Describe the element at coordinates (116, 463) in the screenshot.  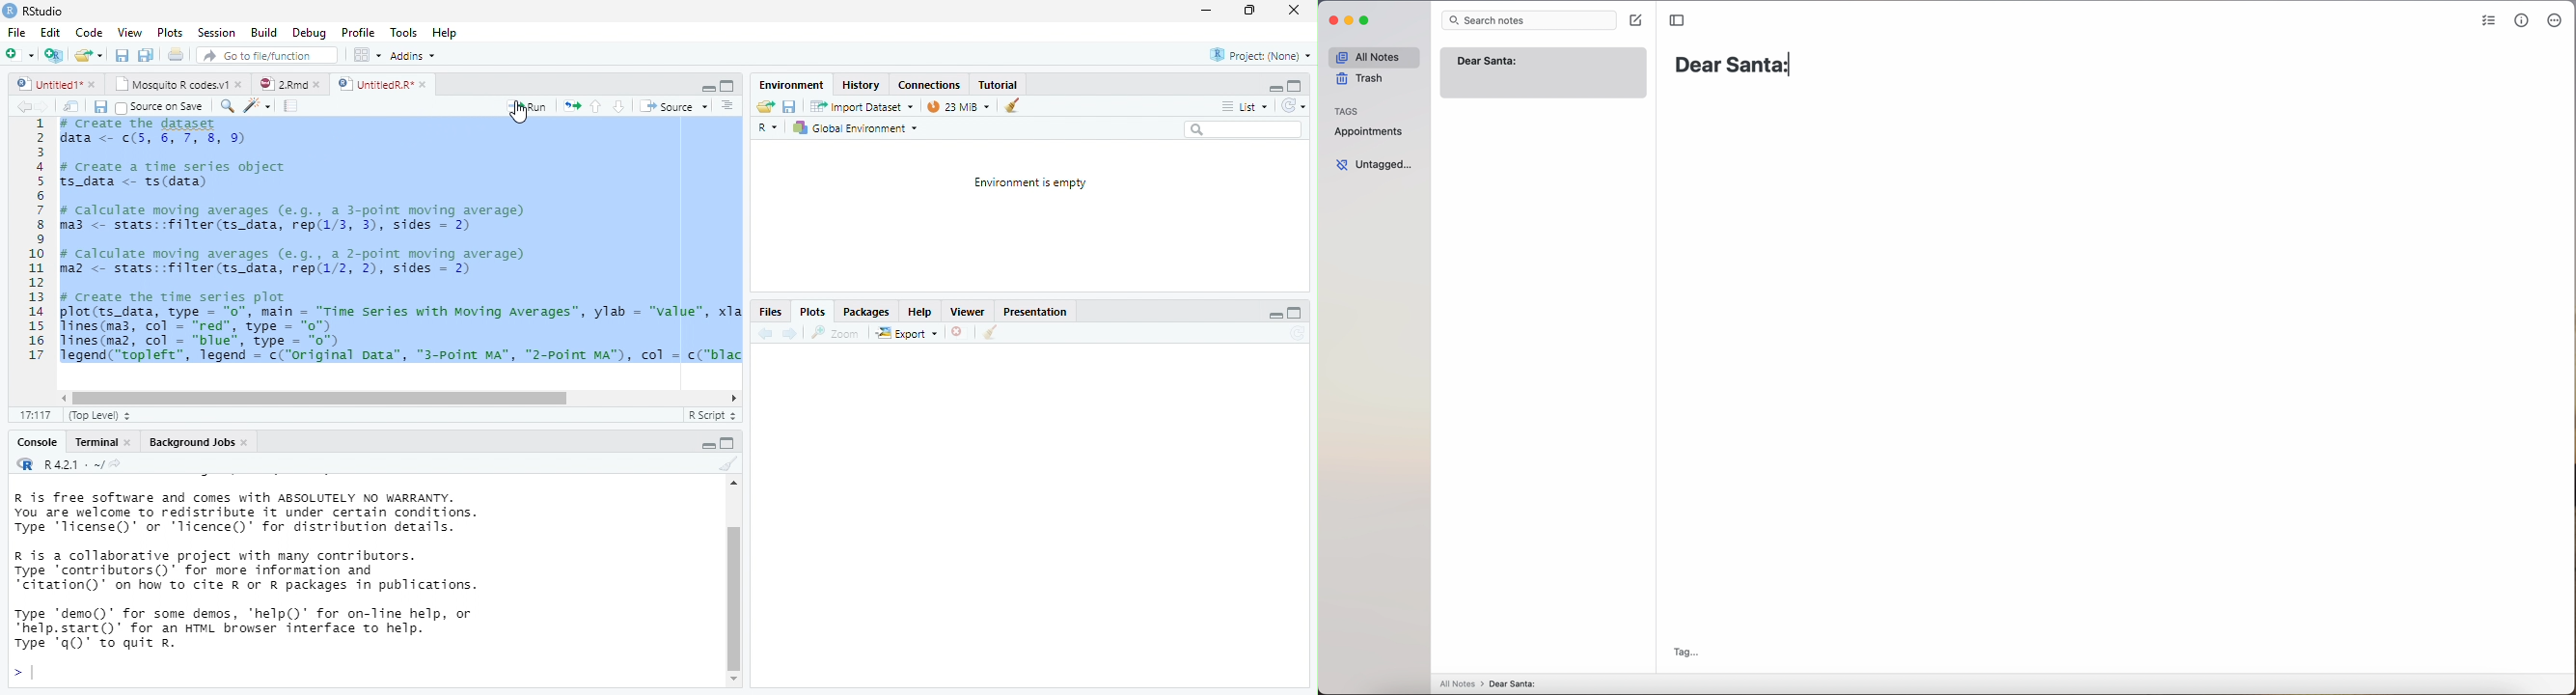
I see `view the current working directory` at that location.